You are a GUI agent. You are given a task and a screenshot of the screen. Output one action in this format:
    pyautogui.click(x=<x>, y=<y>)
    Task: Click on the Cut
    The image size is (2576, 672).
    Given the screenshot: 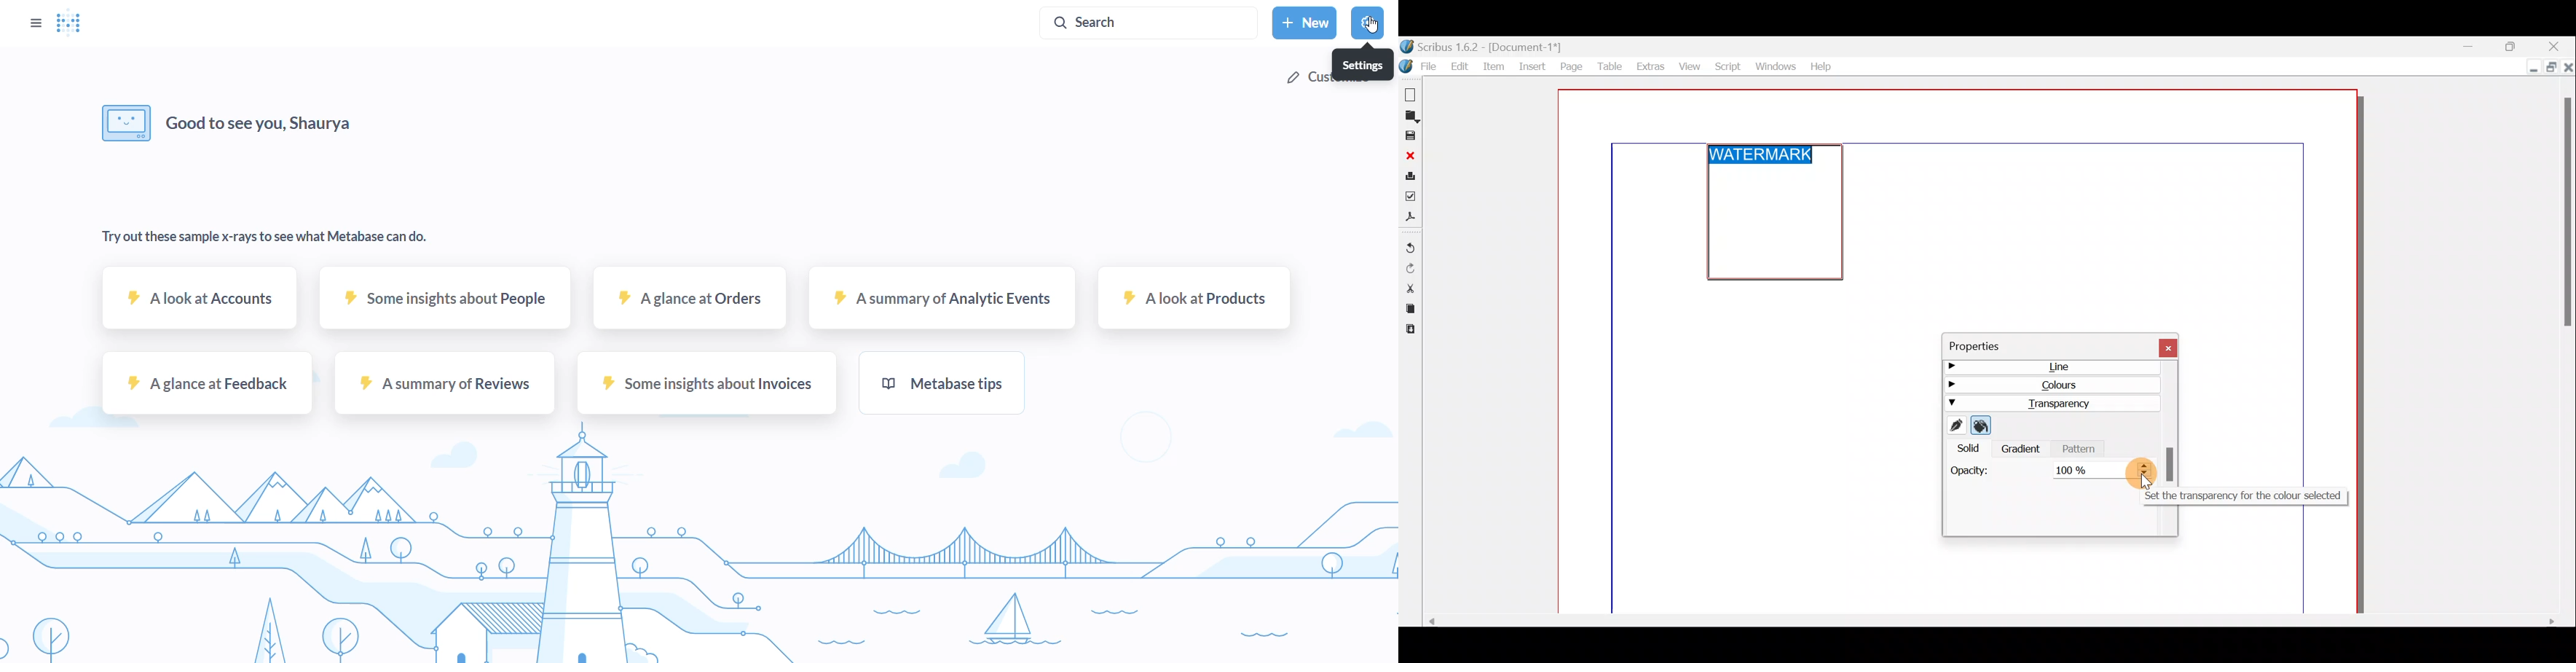 What is the action you would take?
    pyautogui.click(x=1409, y=288)
    